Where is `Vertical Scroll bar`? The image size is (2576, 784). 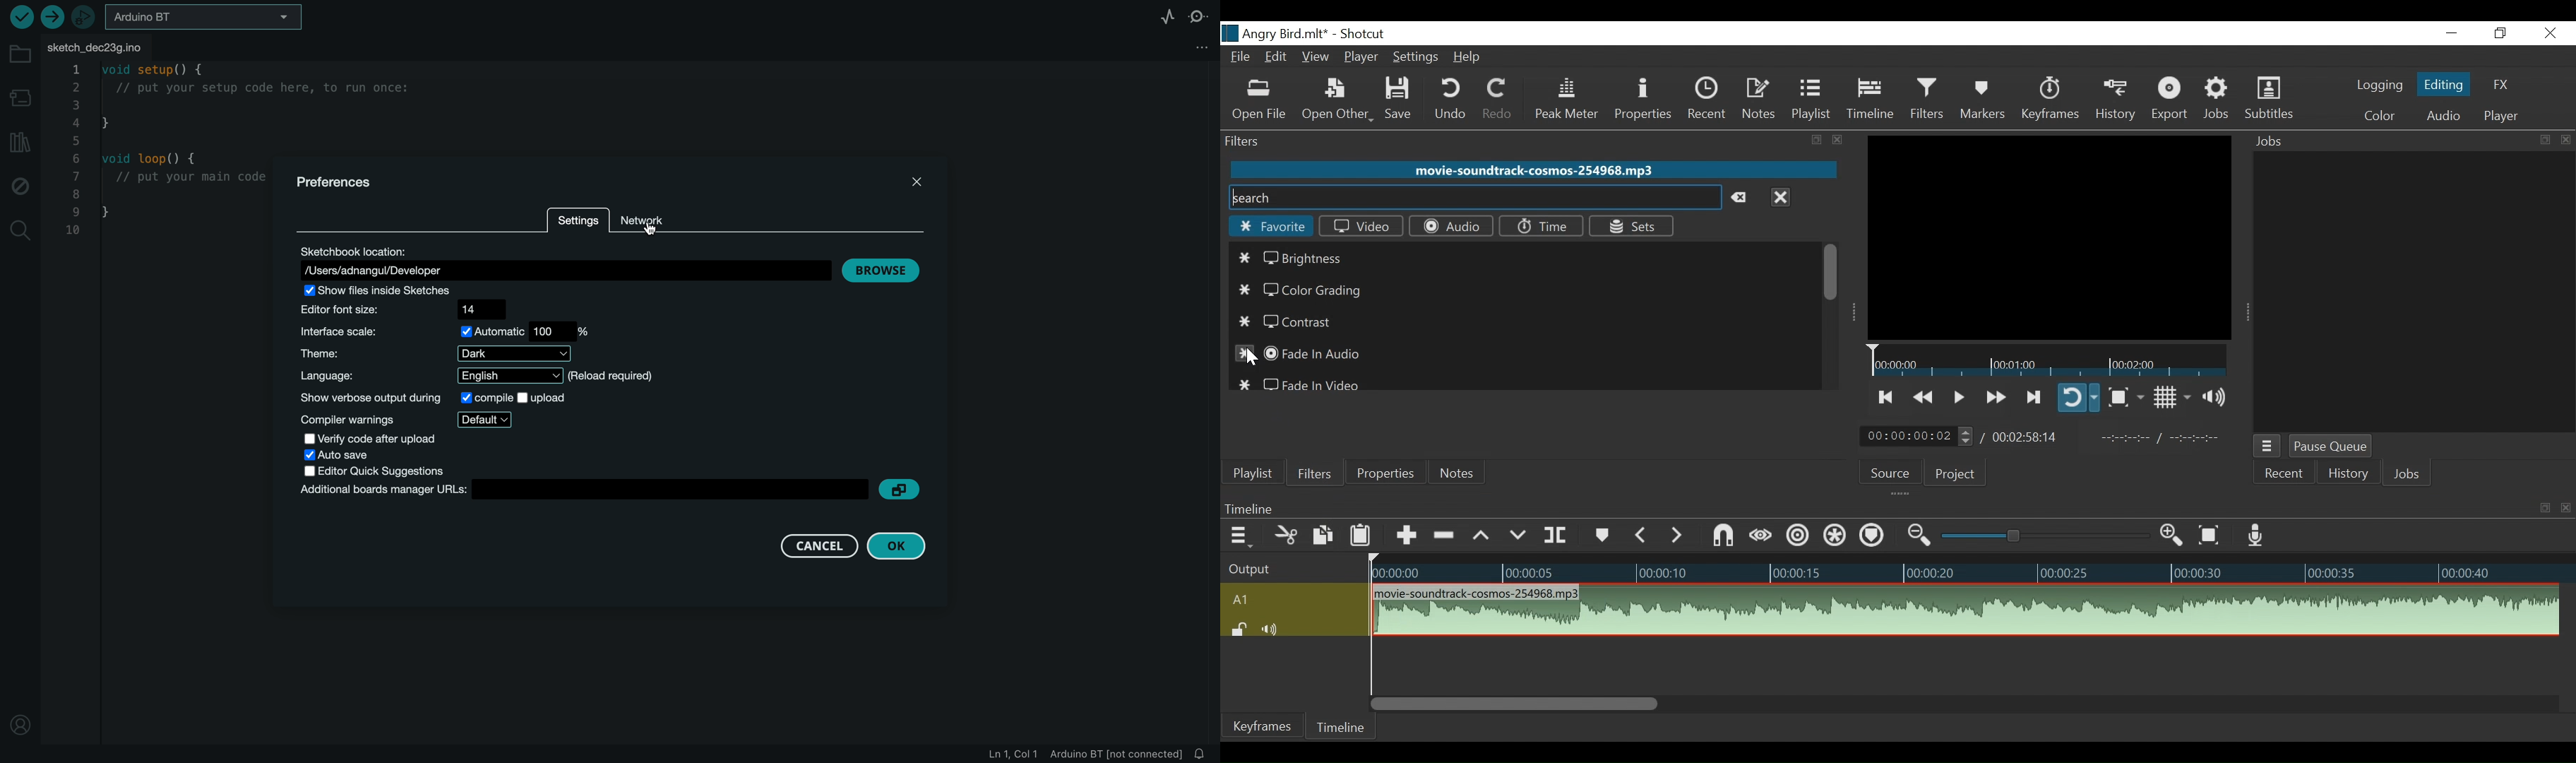
Vertical Scroll bar is located at coordinates (1830, 273).